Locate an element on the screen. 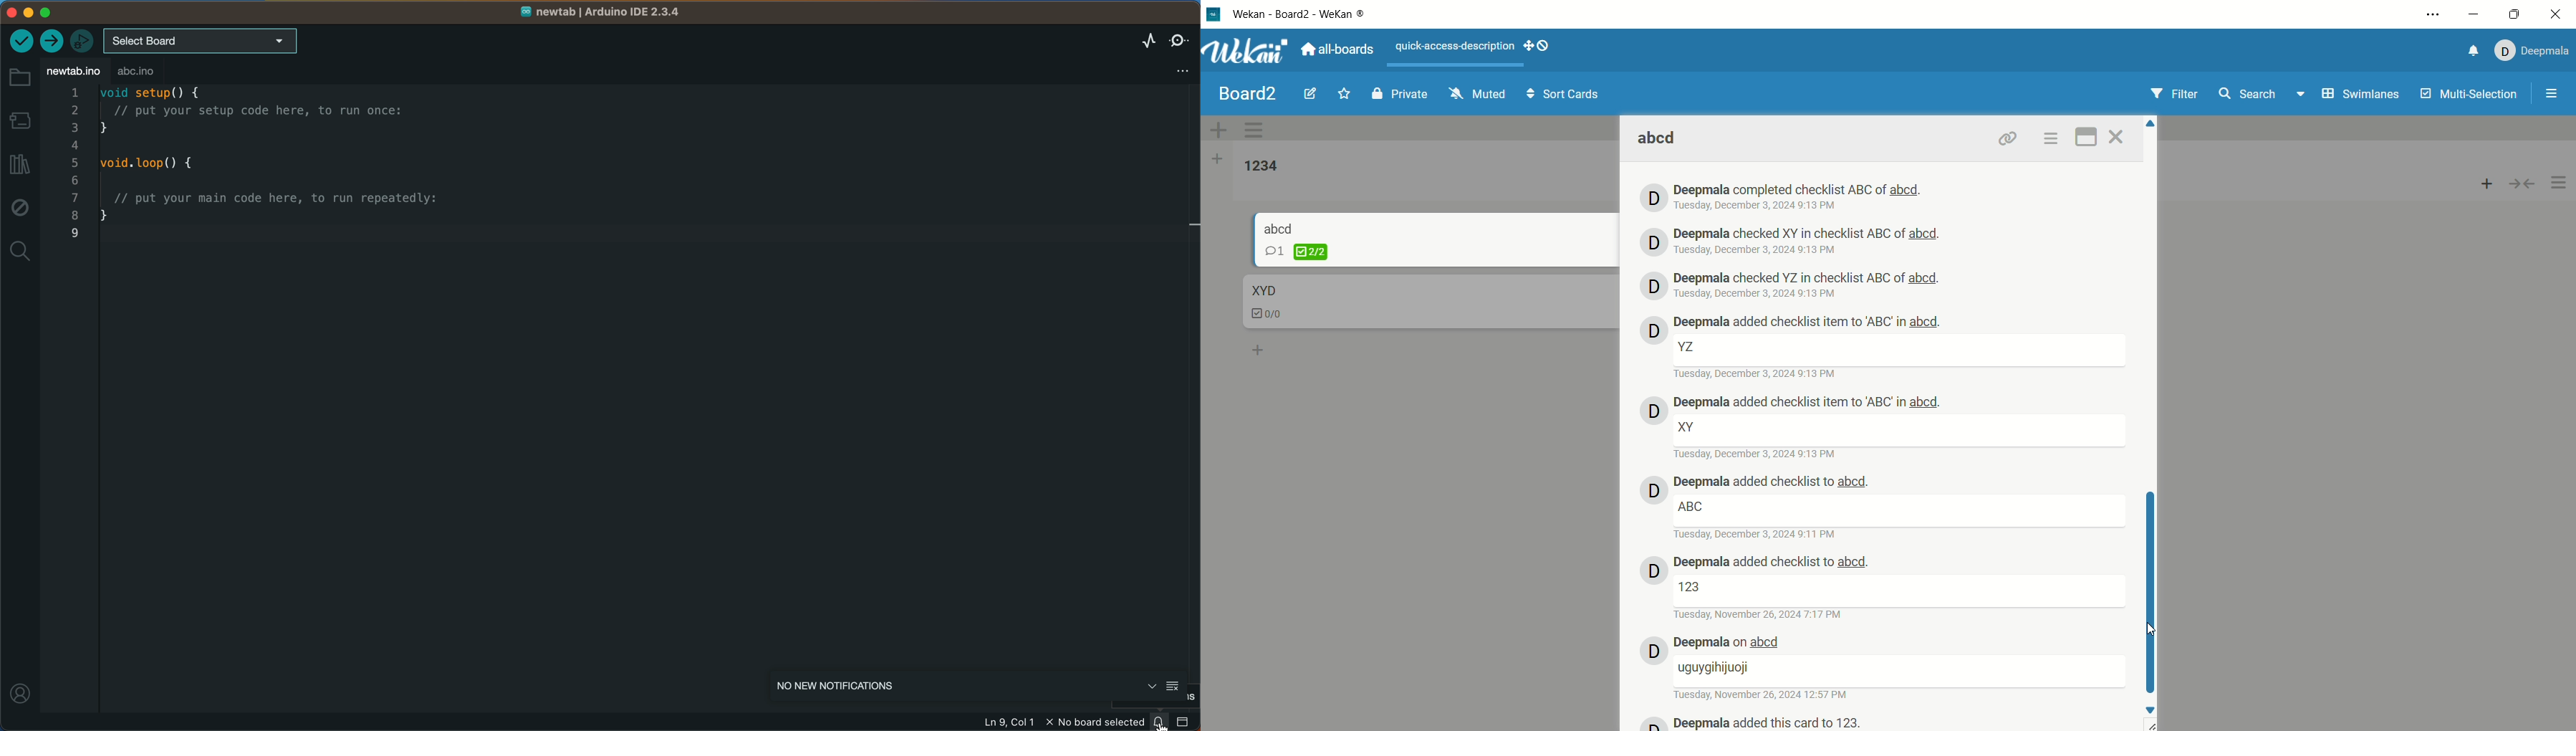  avatar is located at coordinates (1654, 285).